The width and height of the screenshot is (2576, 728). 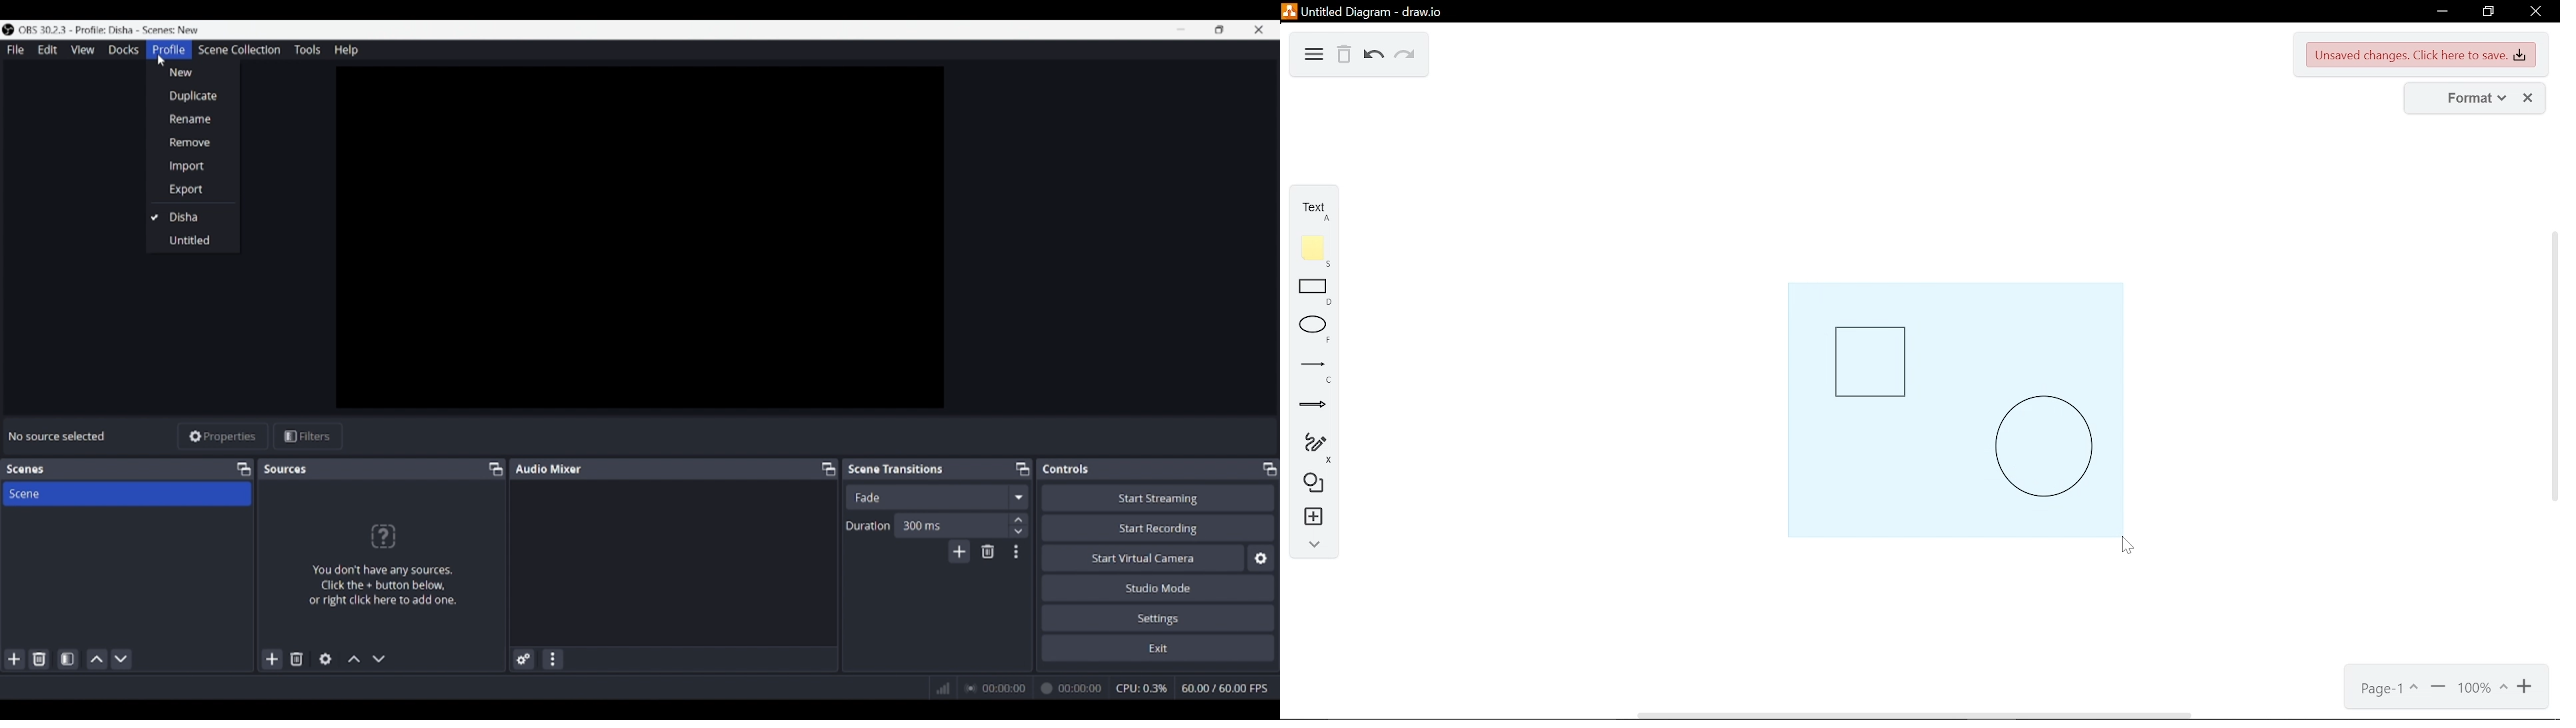 I want to click on zoom in, so click(x=2526, y=689).